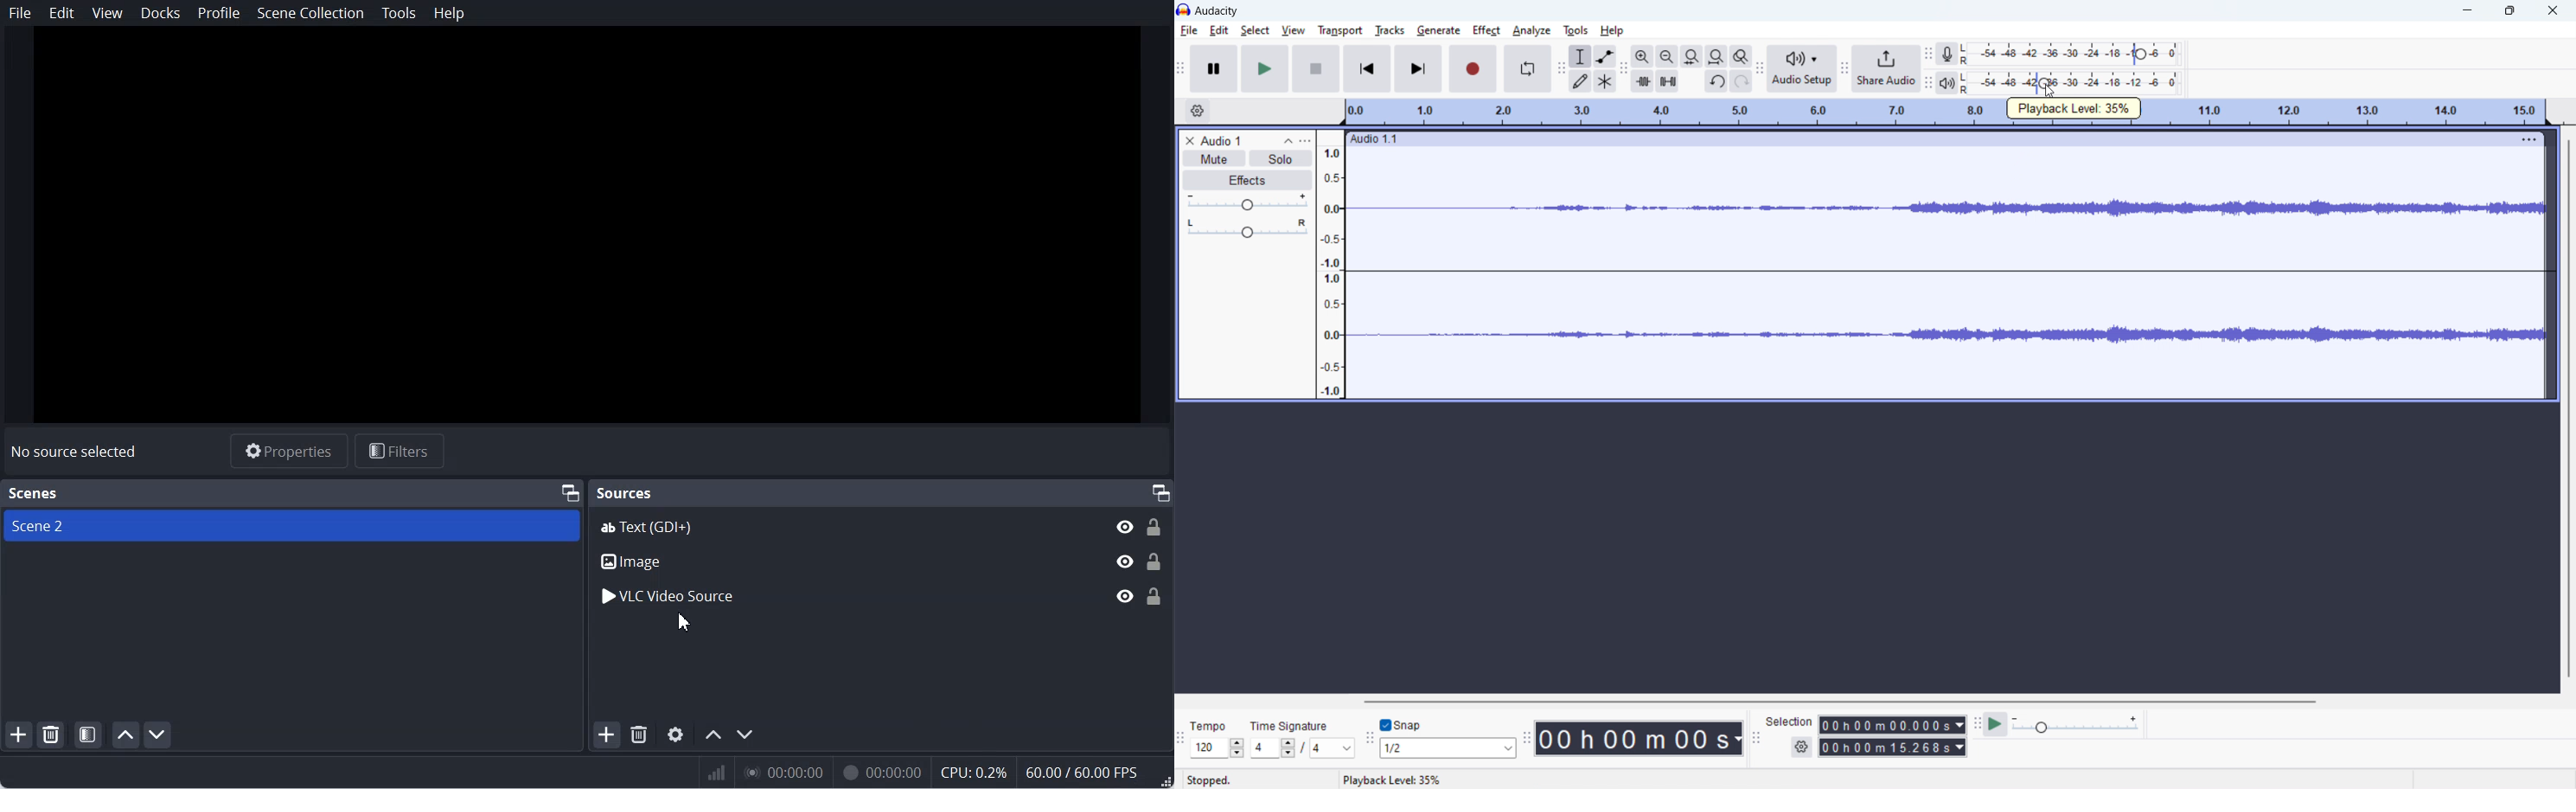 The image size is (2576, 812). Describe the element at coordinates (1580, 80) in the screenshot. I see `draw tool` at that location.